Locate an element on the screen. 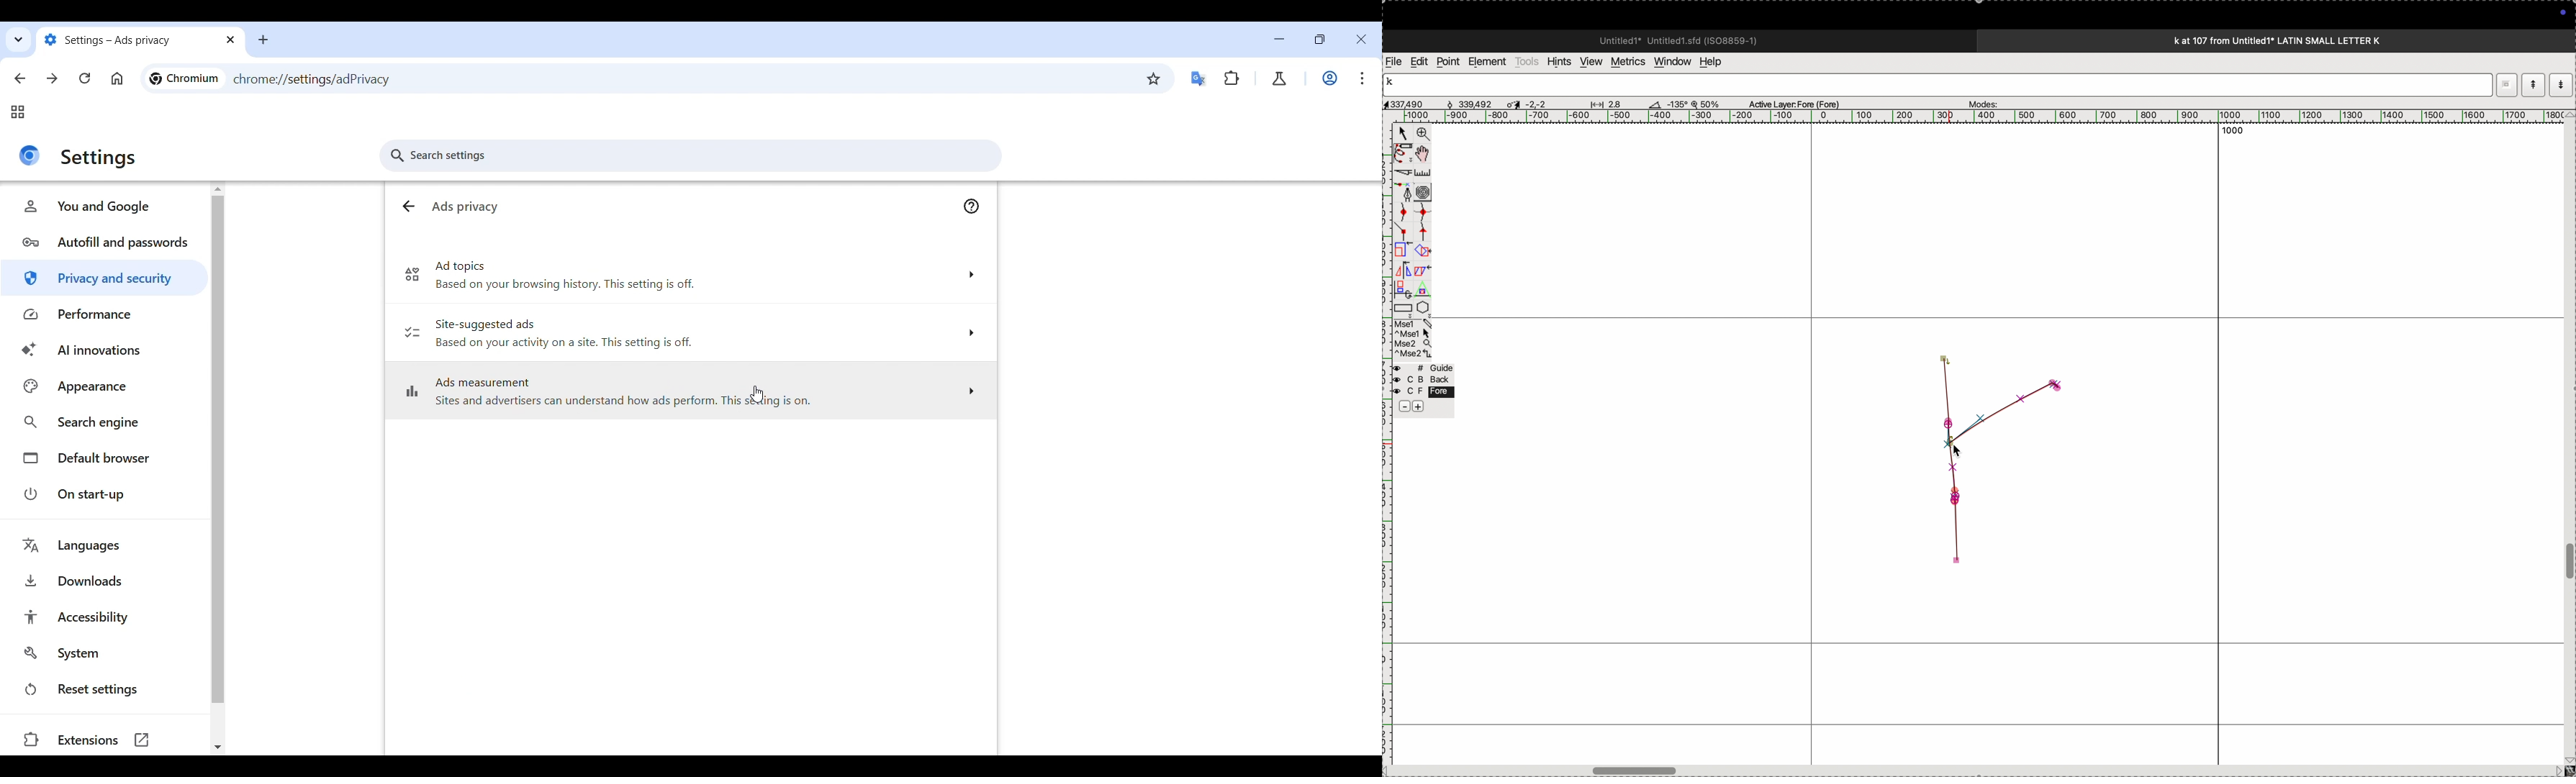 This screenshot has width=2576, height=784. 339, 492 is located at coordinates (1477, 103).